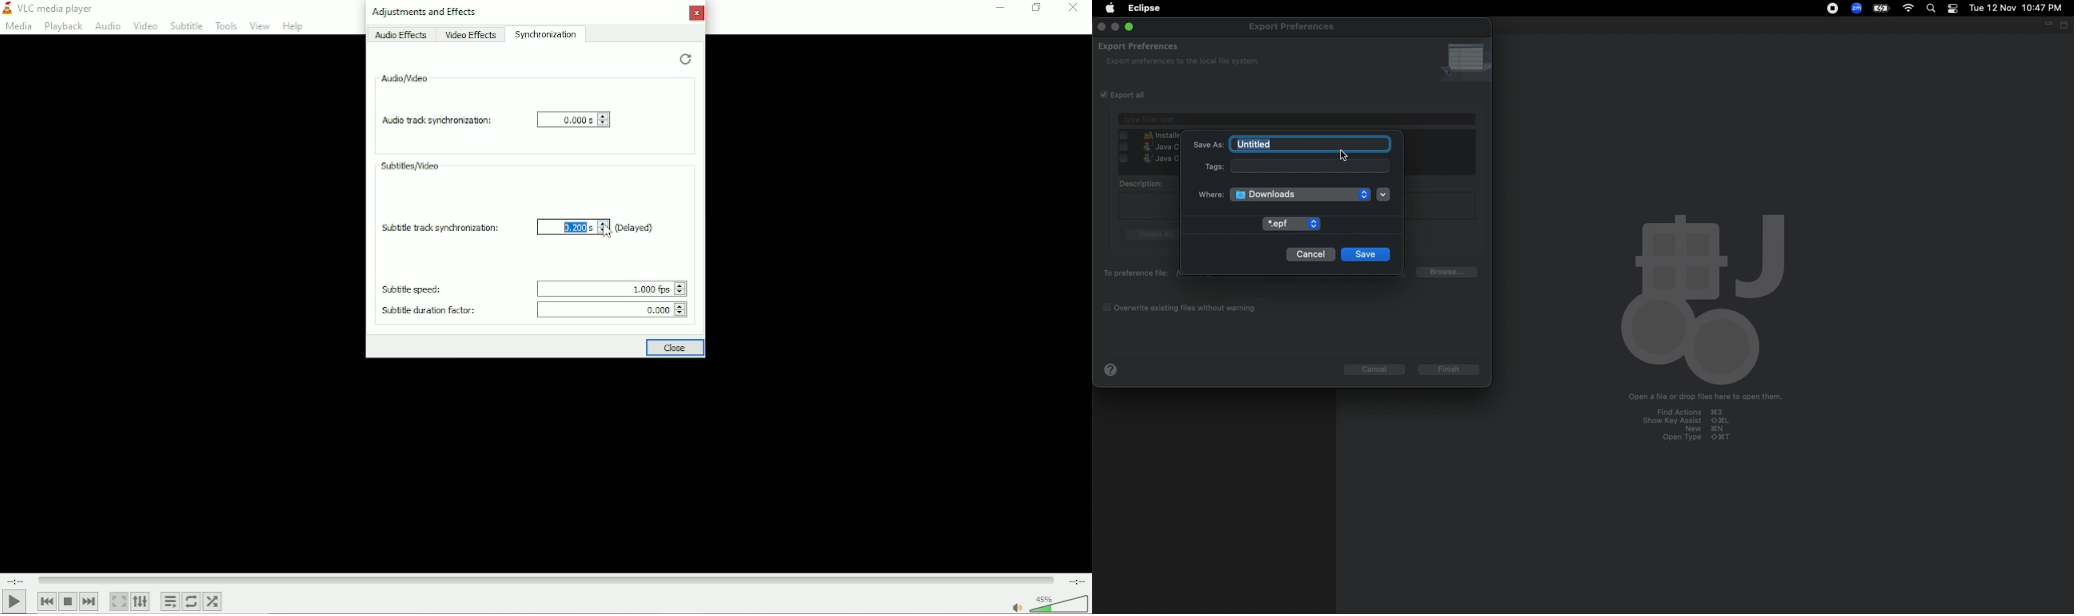  I want to click on Browse, so click(1452, 273).